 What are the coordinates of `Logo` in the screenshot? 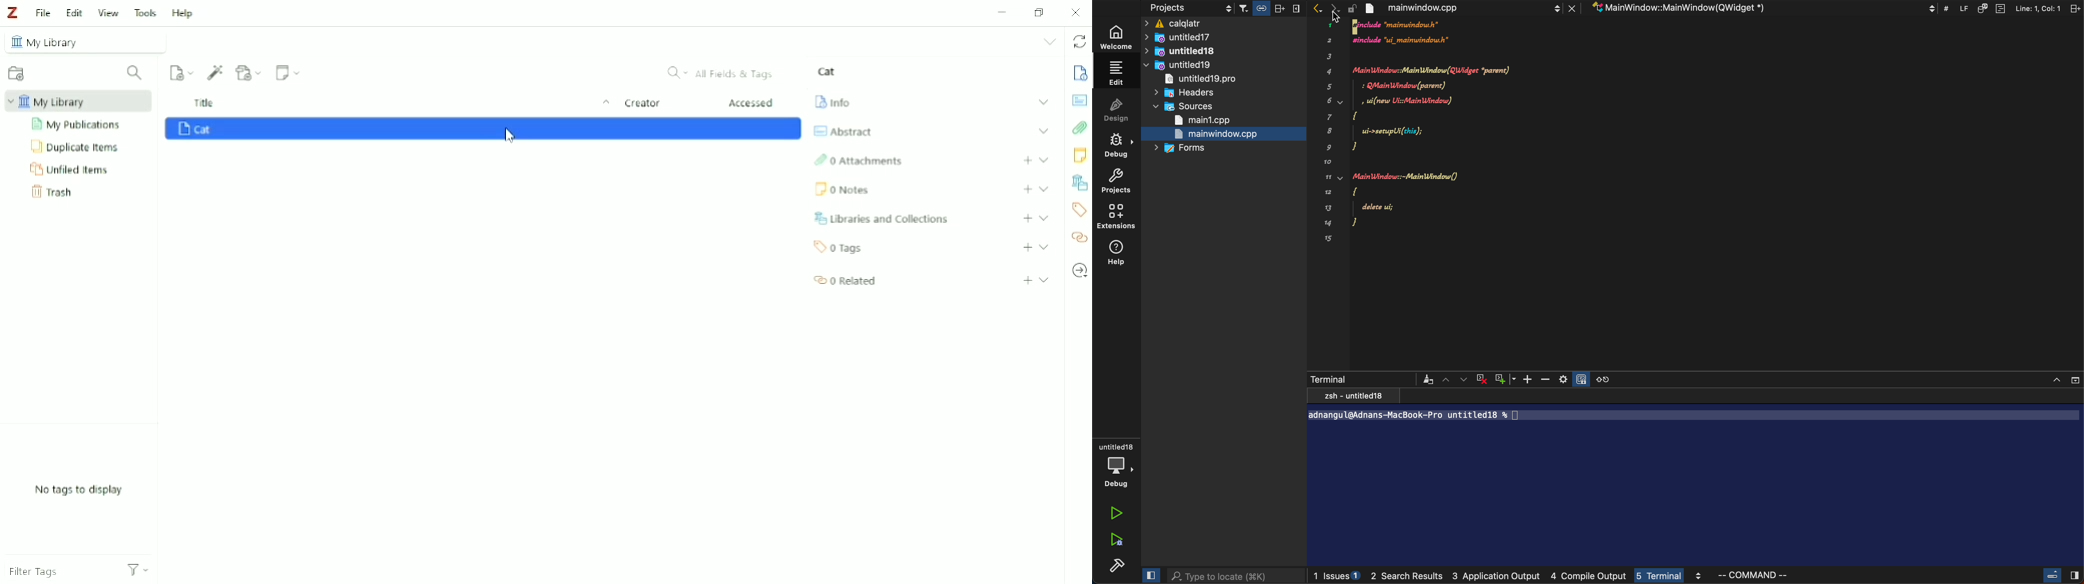 It's located at (12, 12).